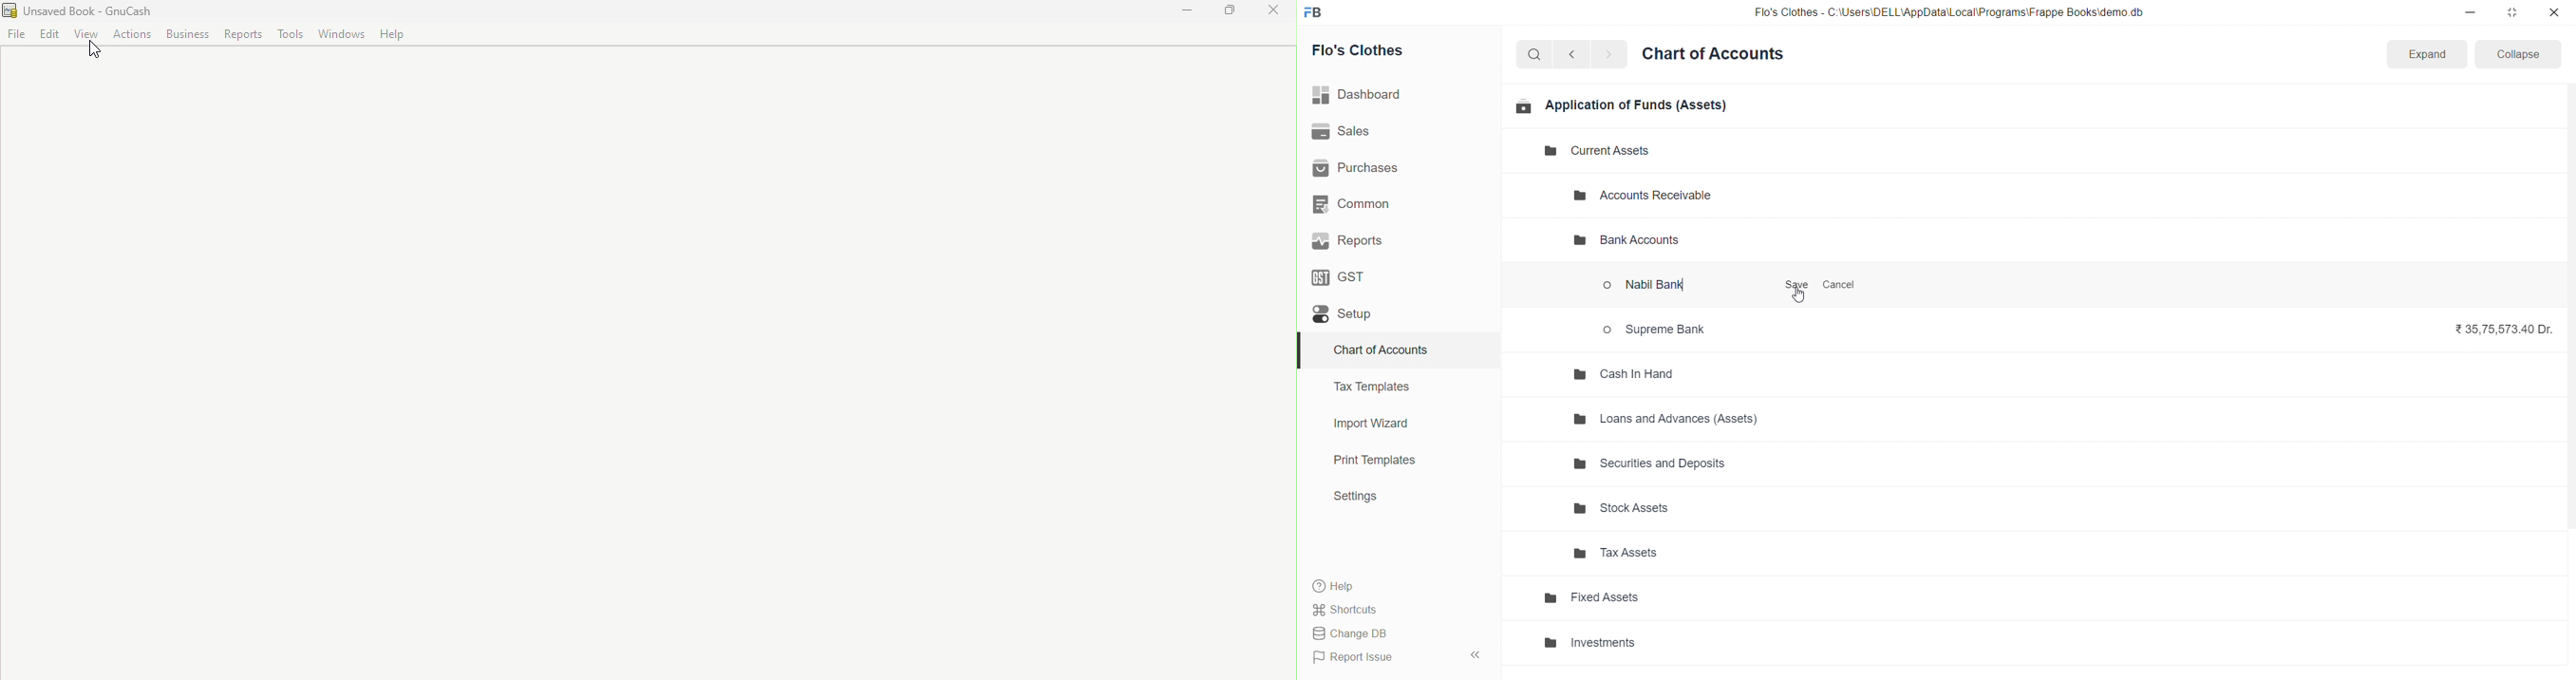 Image resolution: width=2576 pixels, height=700 pixels. What do you see at coordinates (17, 36) in the screenshot?
I see `FIle` at bounding box center [17, 36].